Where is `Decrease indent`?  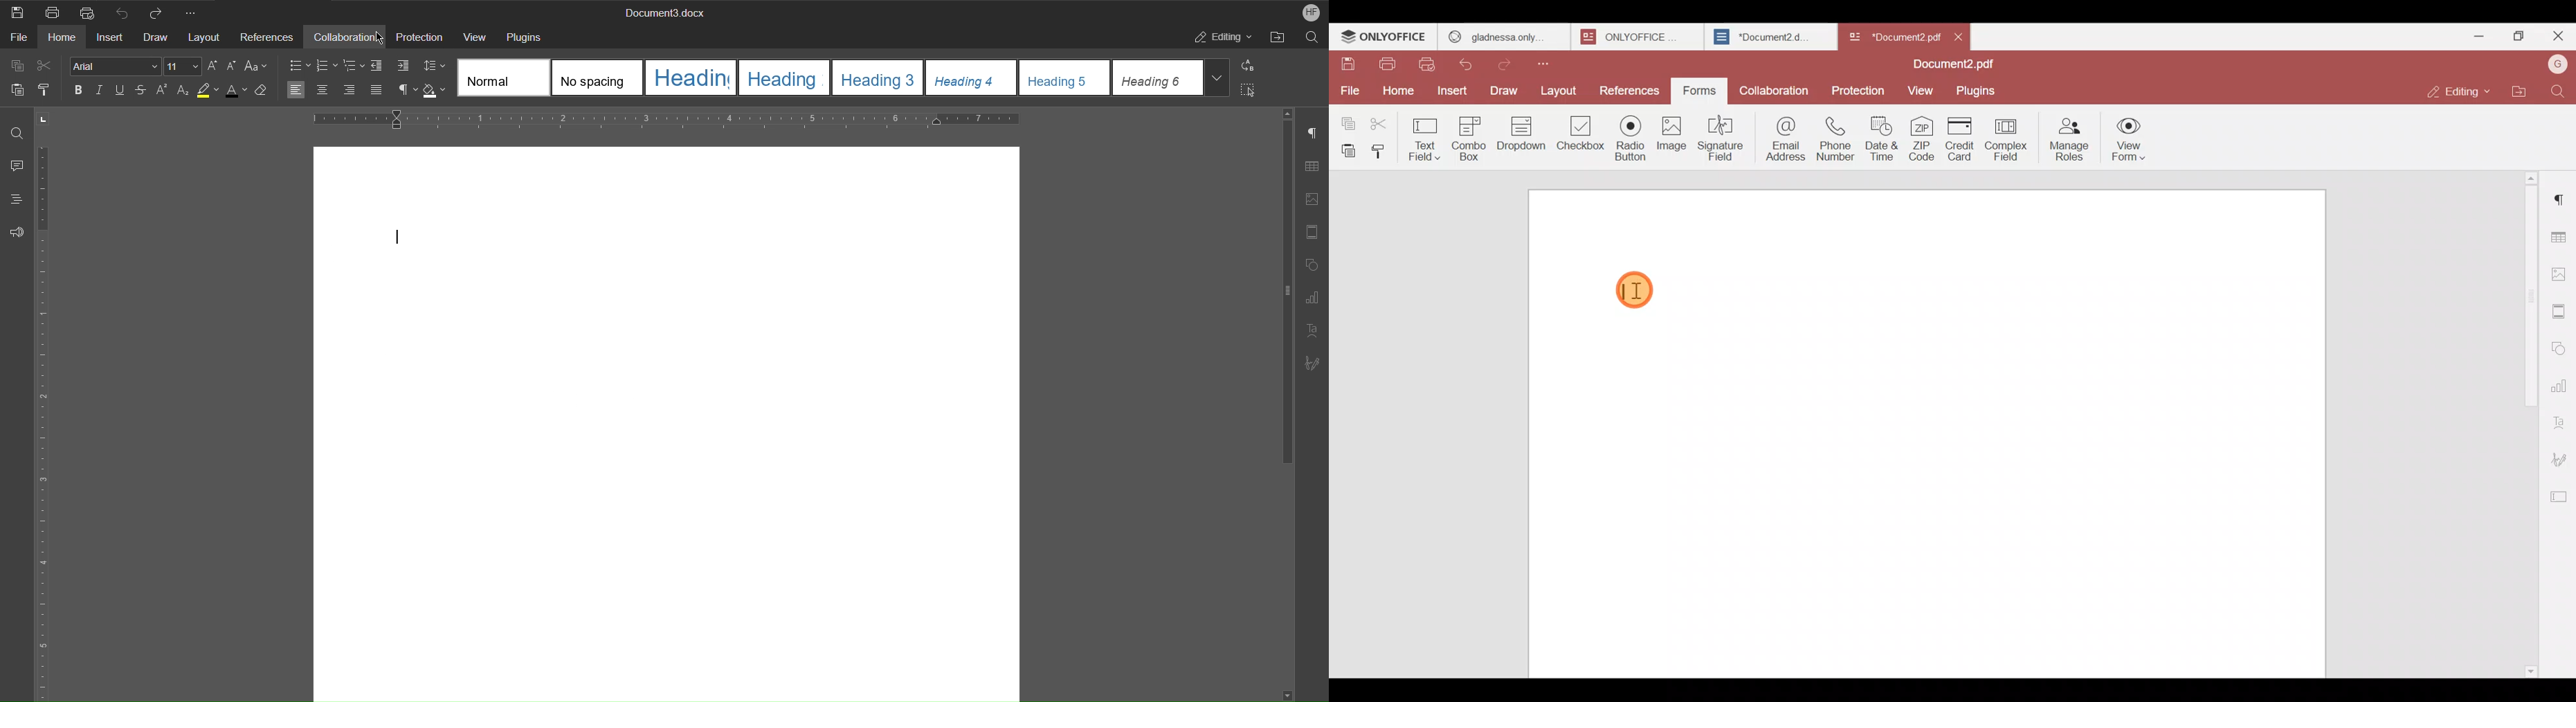 Decrease indent is located at coordinates (380, 64).